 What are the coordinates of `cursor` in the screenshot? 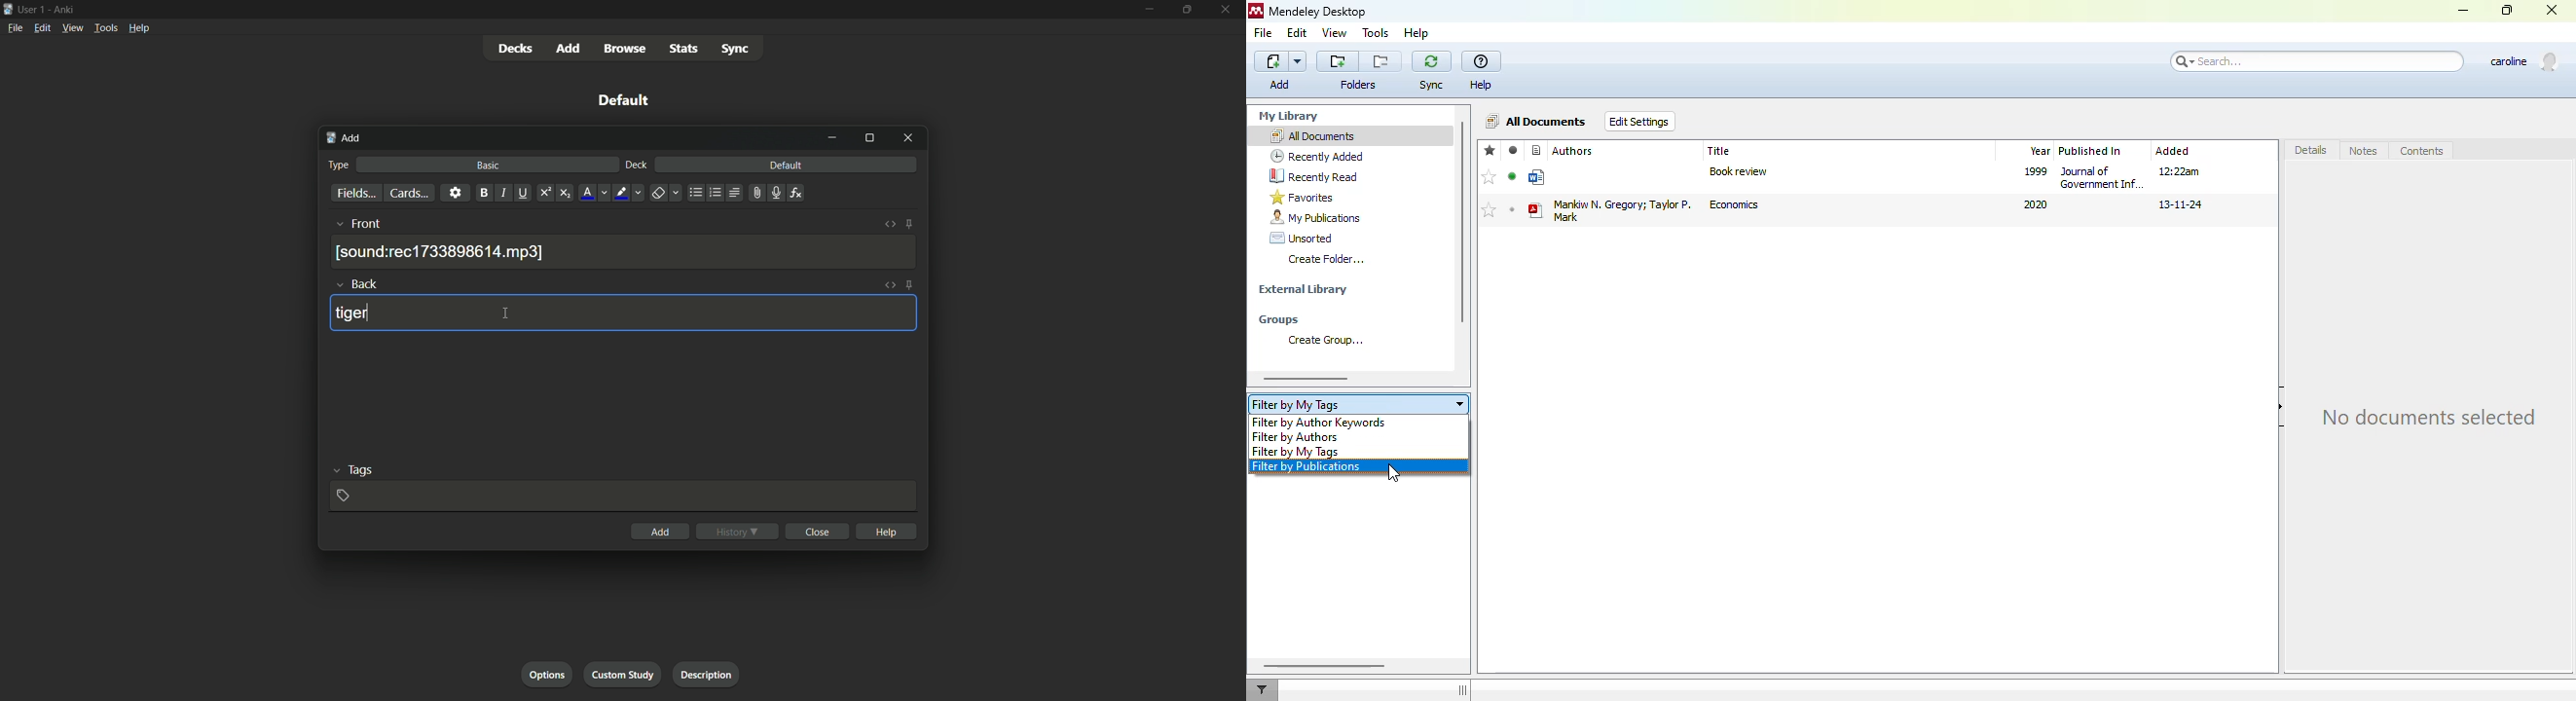 It's located at (506, 314).